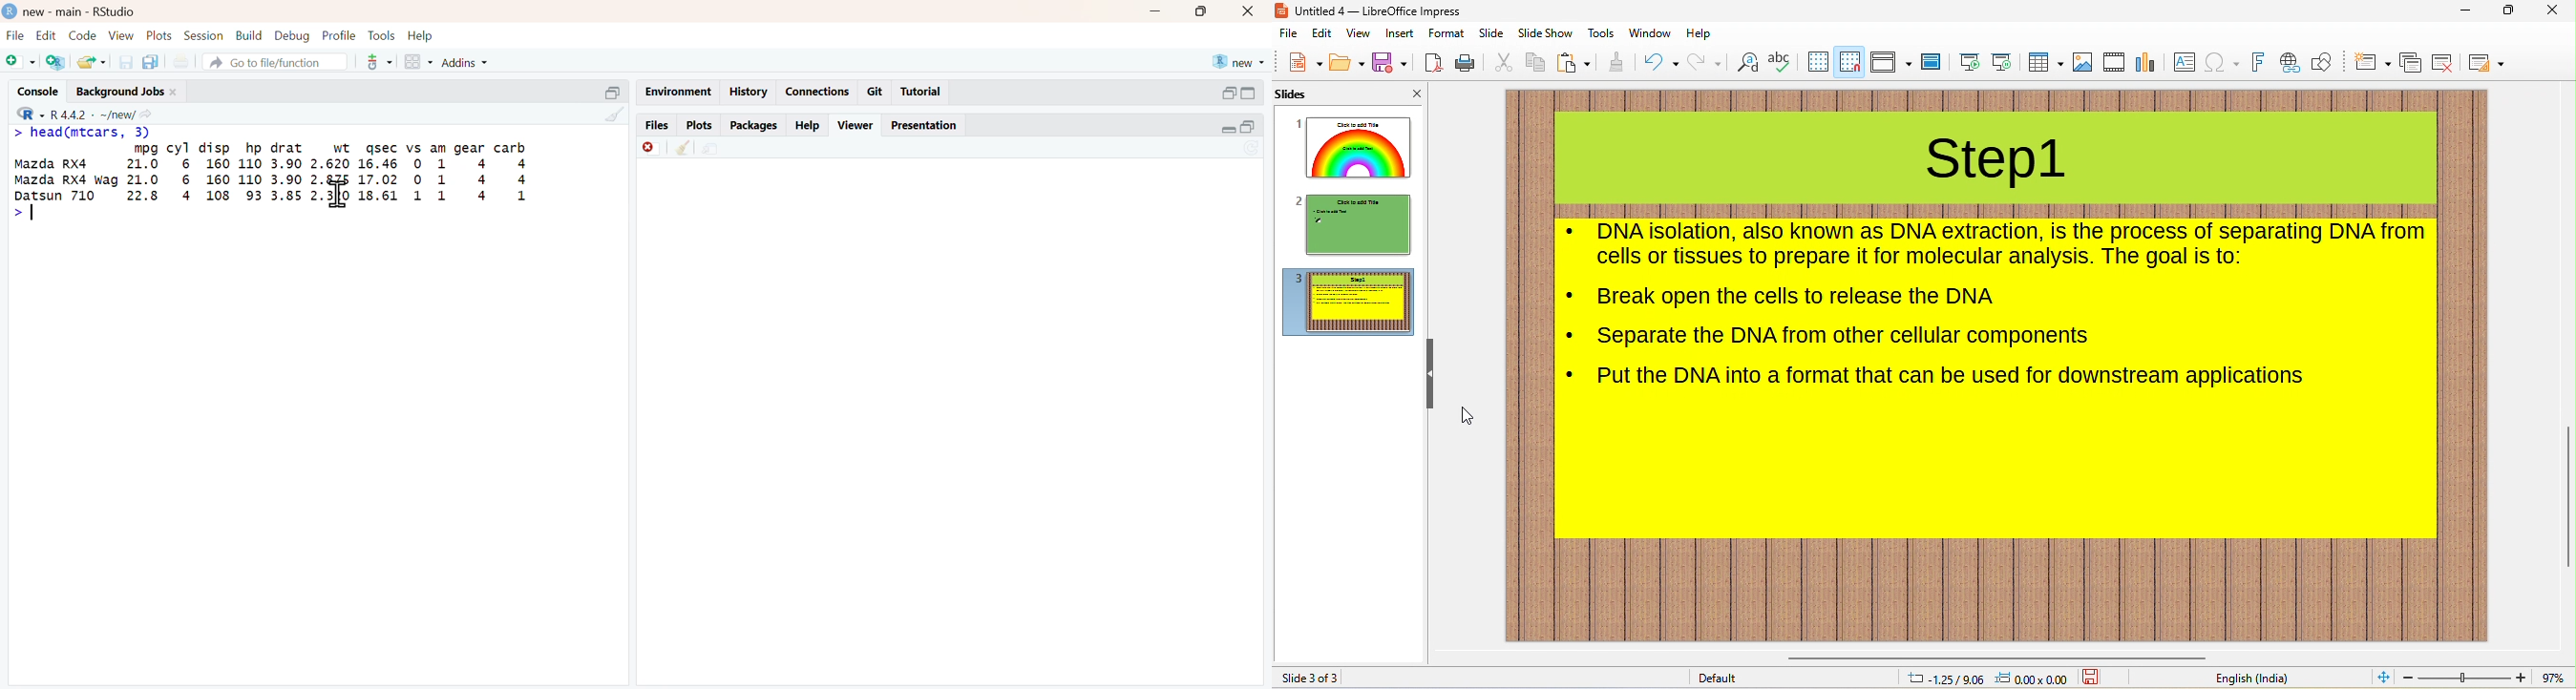  Describe the element at coordinates (81, 34) in the screenshot. I see `Code` at that location.